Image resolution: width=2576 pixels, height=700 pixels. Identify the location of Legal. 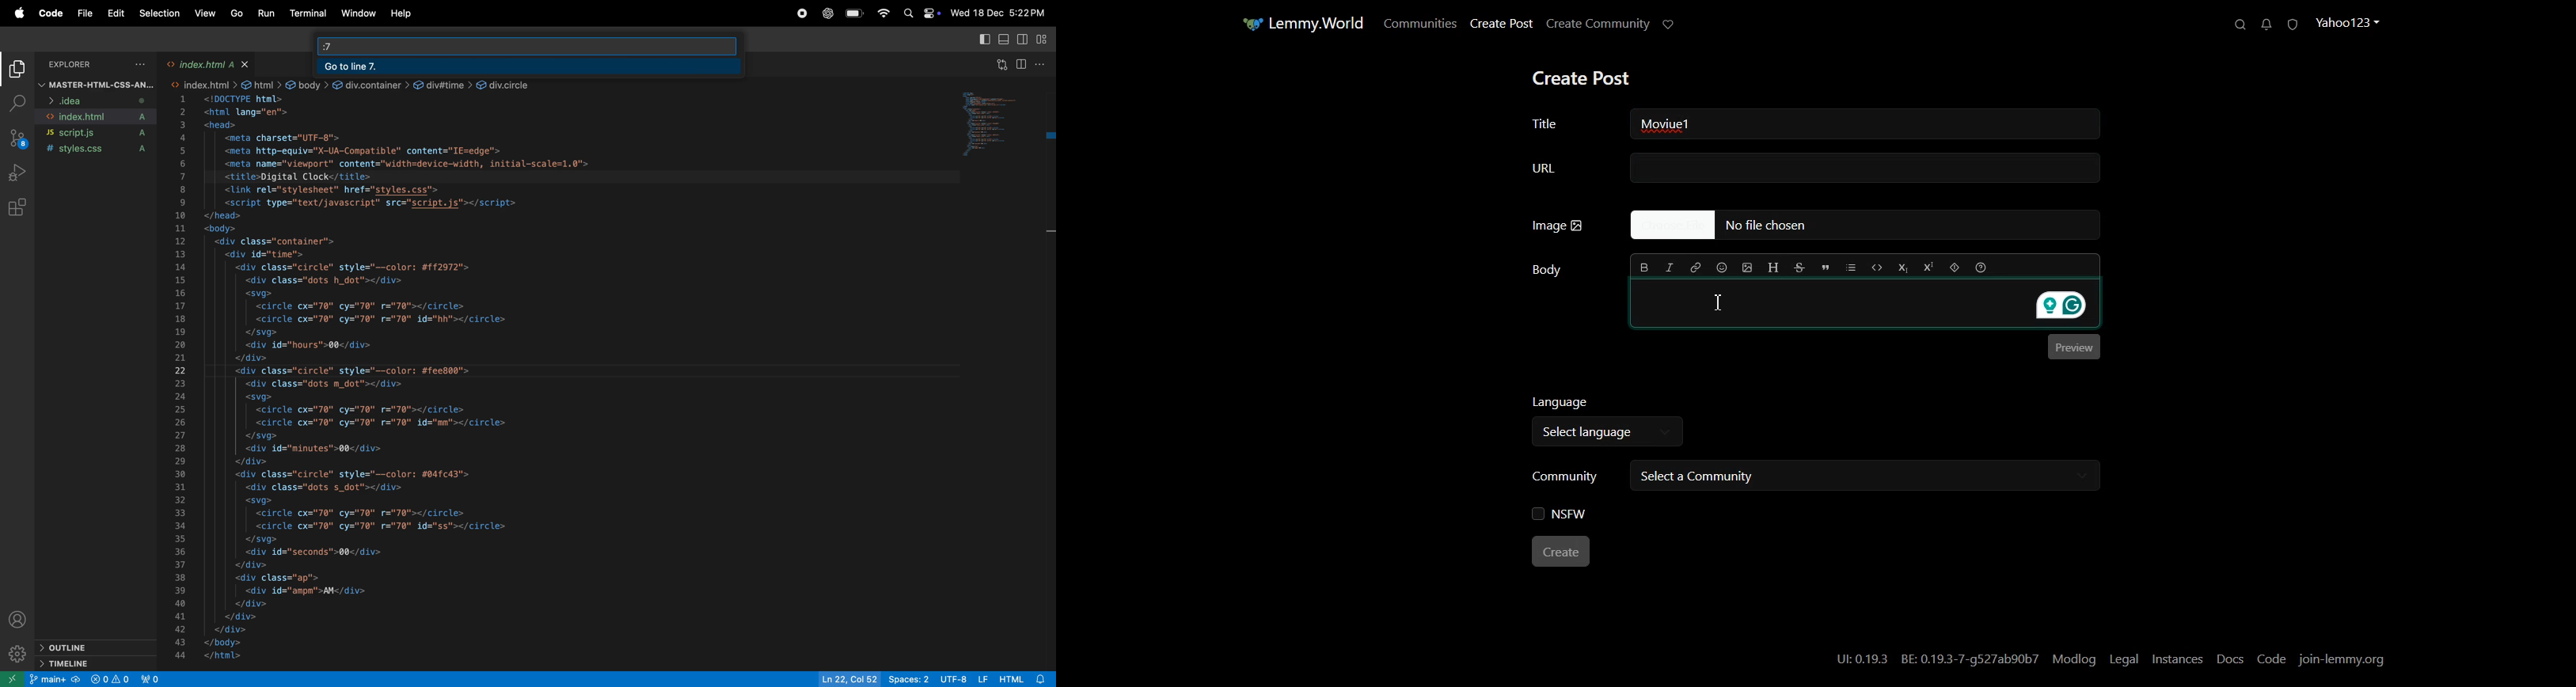
(2123, 659).